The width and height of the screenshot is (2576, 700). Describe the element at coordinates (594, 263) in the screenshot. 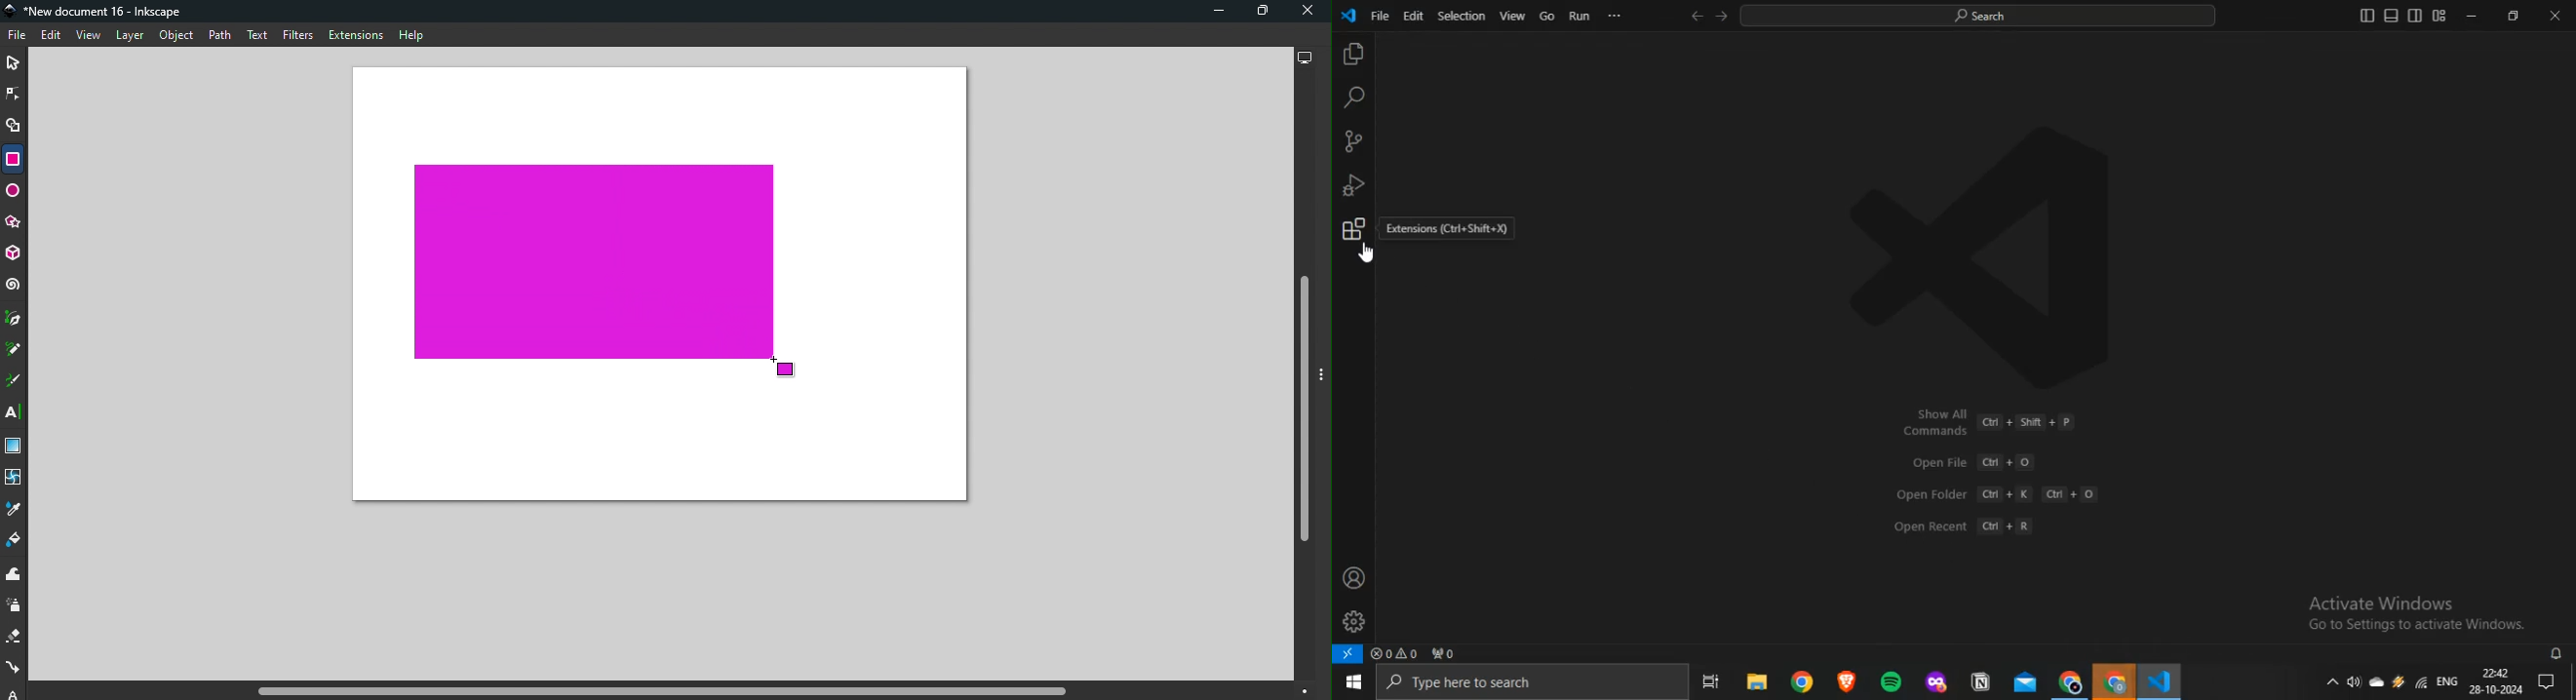

I see `Rectangle` at that location.